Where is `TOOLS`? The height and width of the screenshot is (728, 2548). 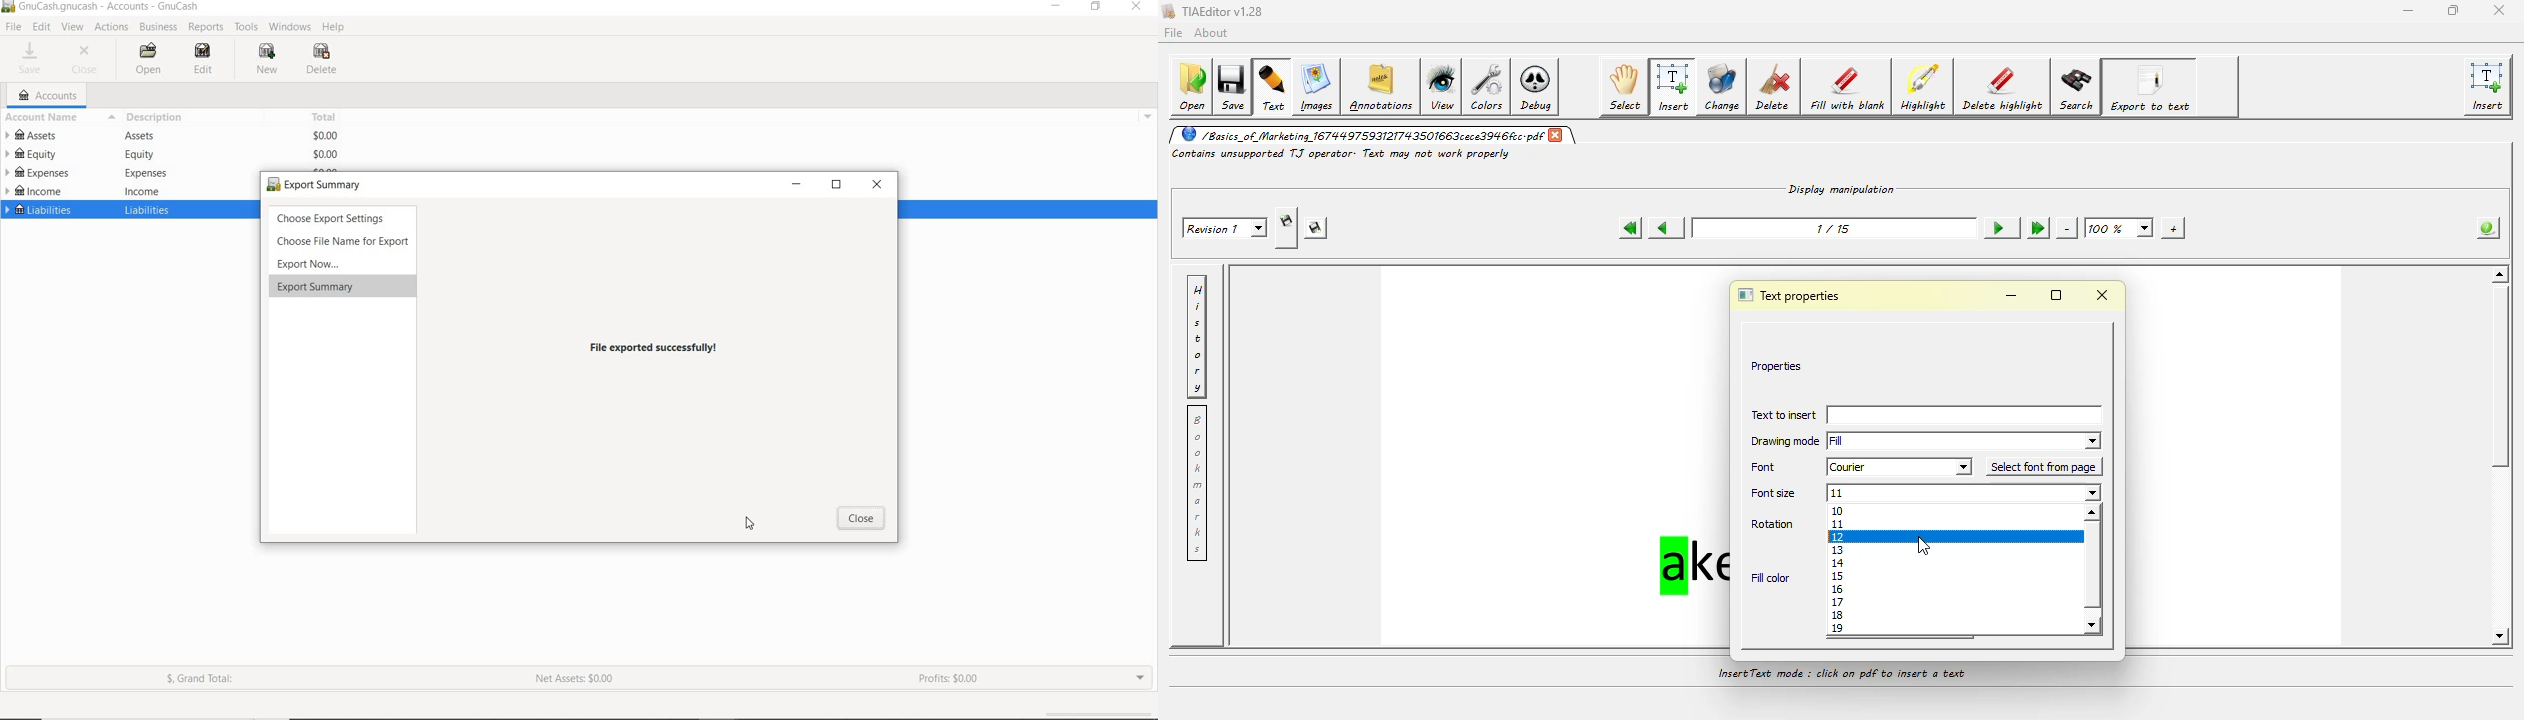 TOOLS is located at coordinates (247, 28).